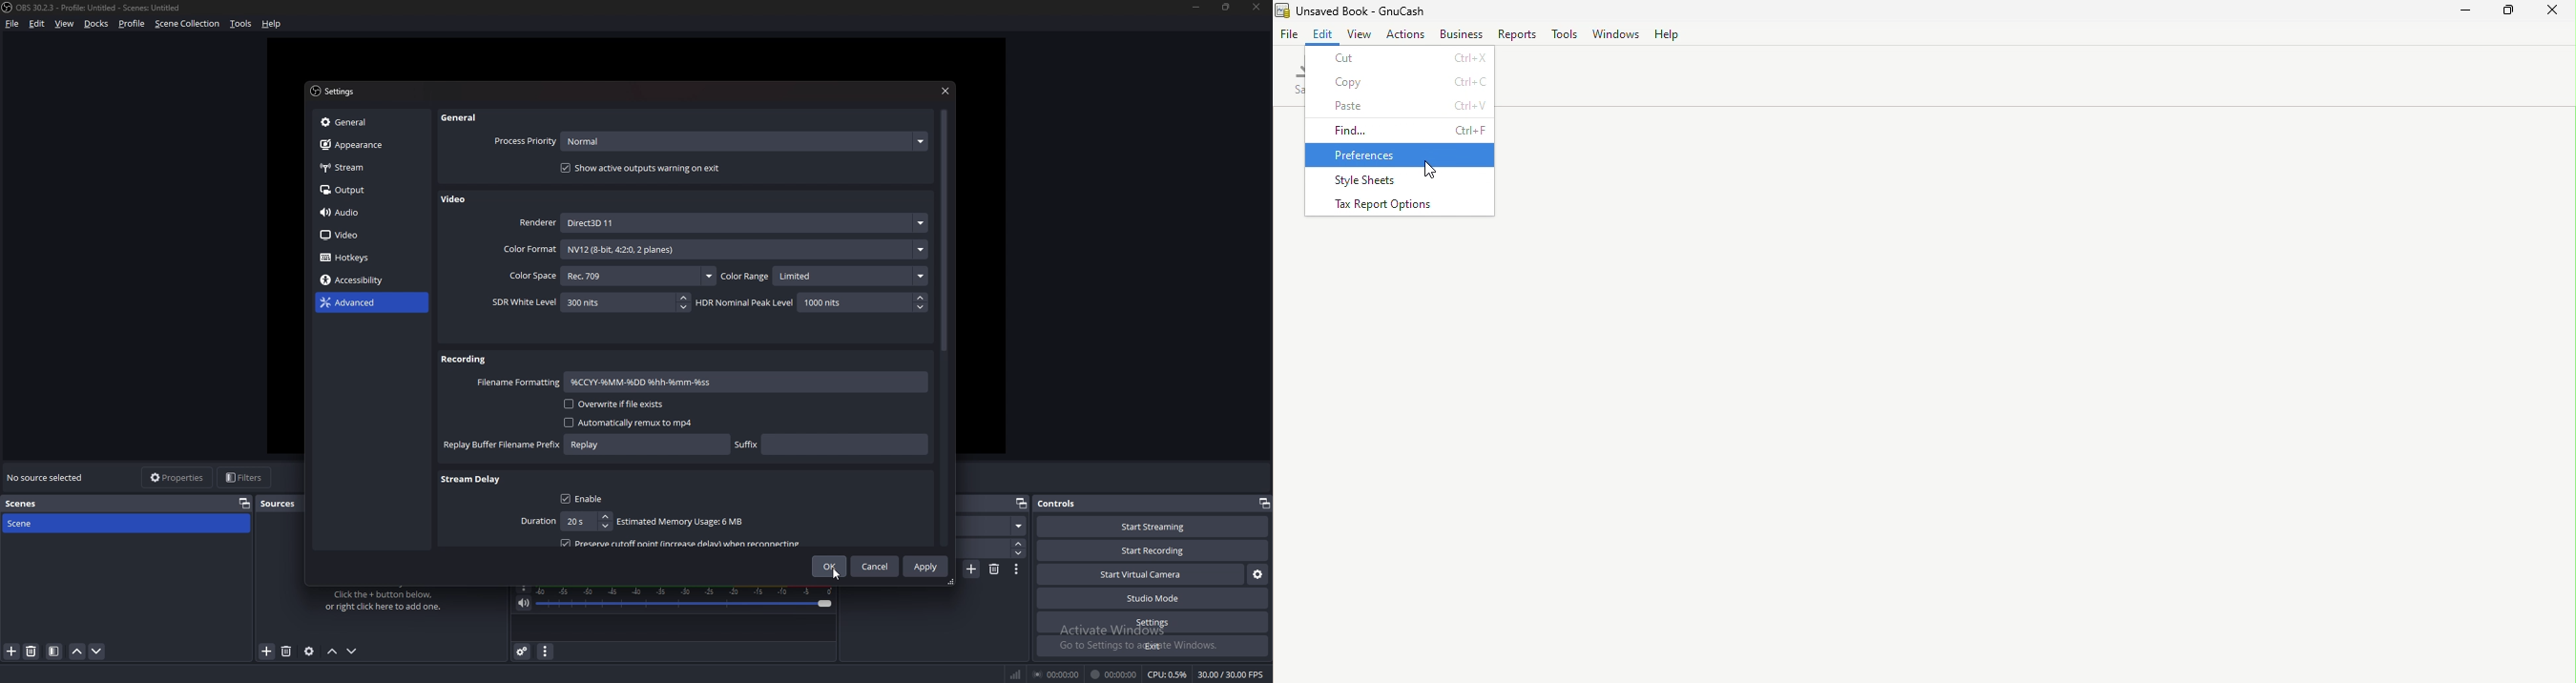 This screenshot has width=2576, height=700. What do you see at coordinates (1401, 132) in the screenshot?
I see `Find` at bounding box center [1401, 132].